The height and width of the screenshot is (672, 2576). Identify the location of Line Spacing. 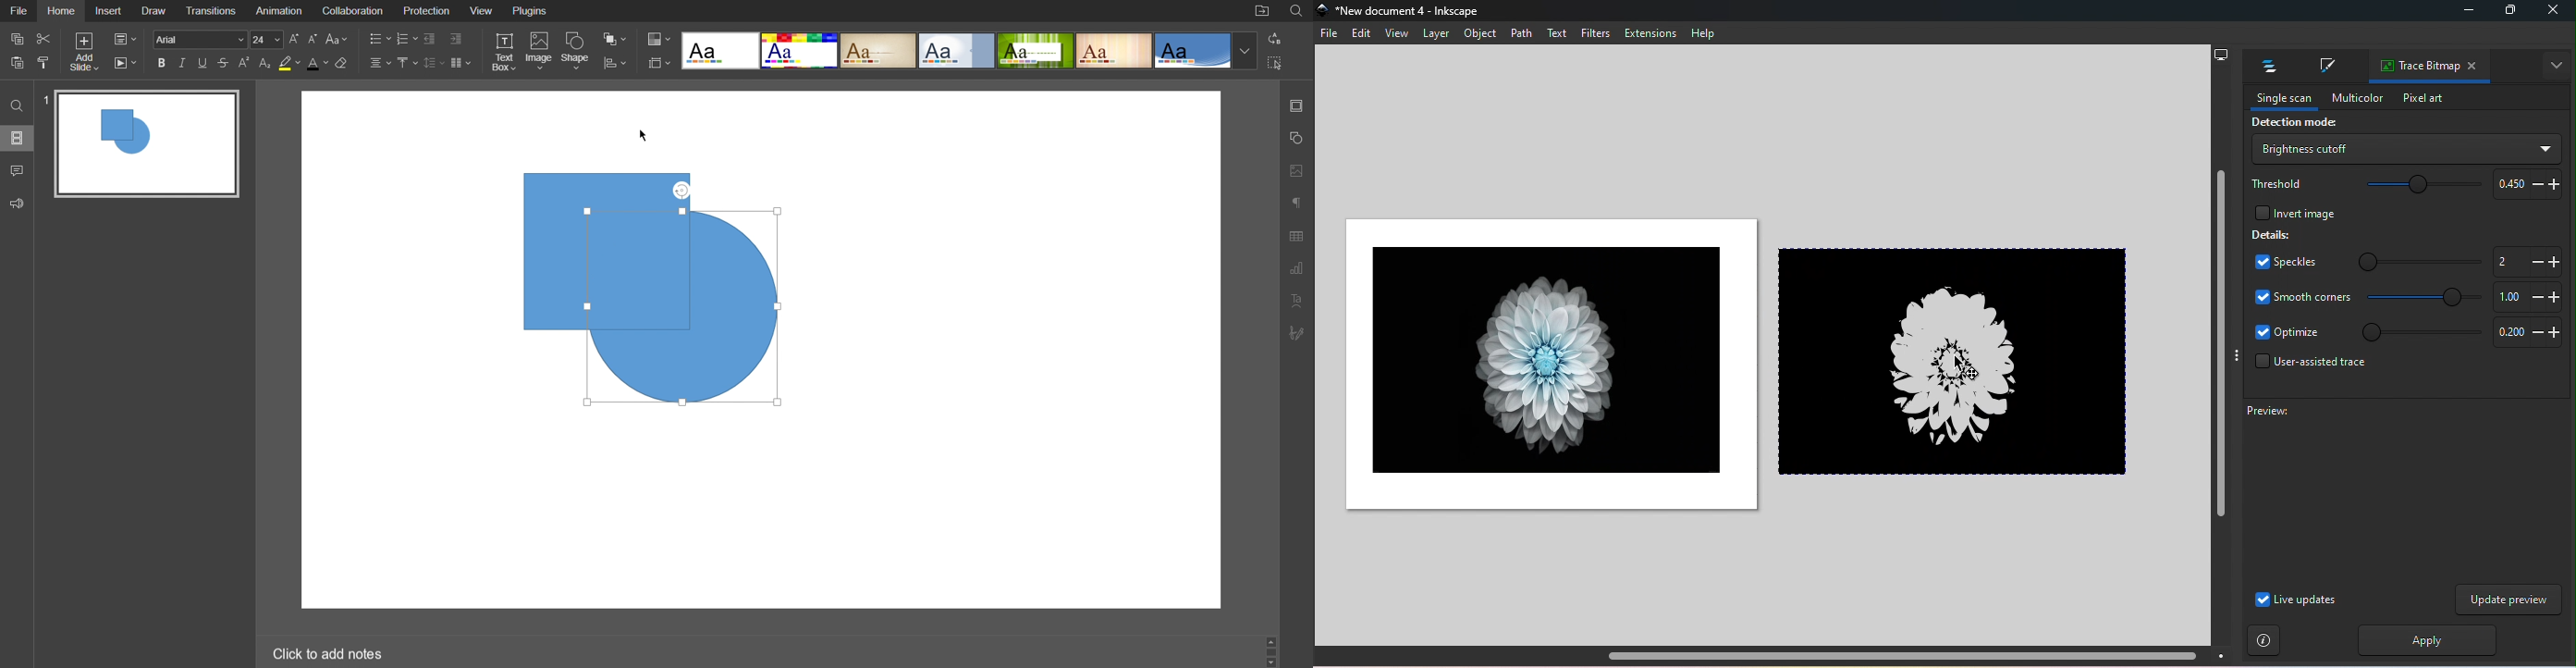
(432, 62).